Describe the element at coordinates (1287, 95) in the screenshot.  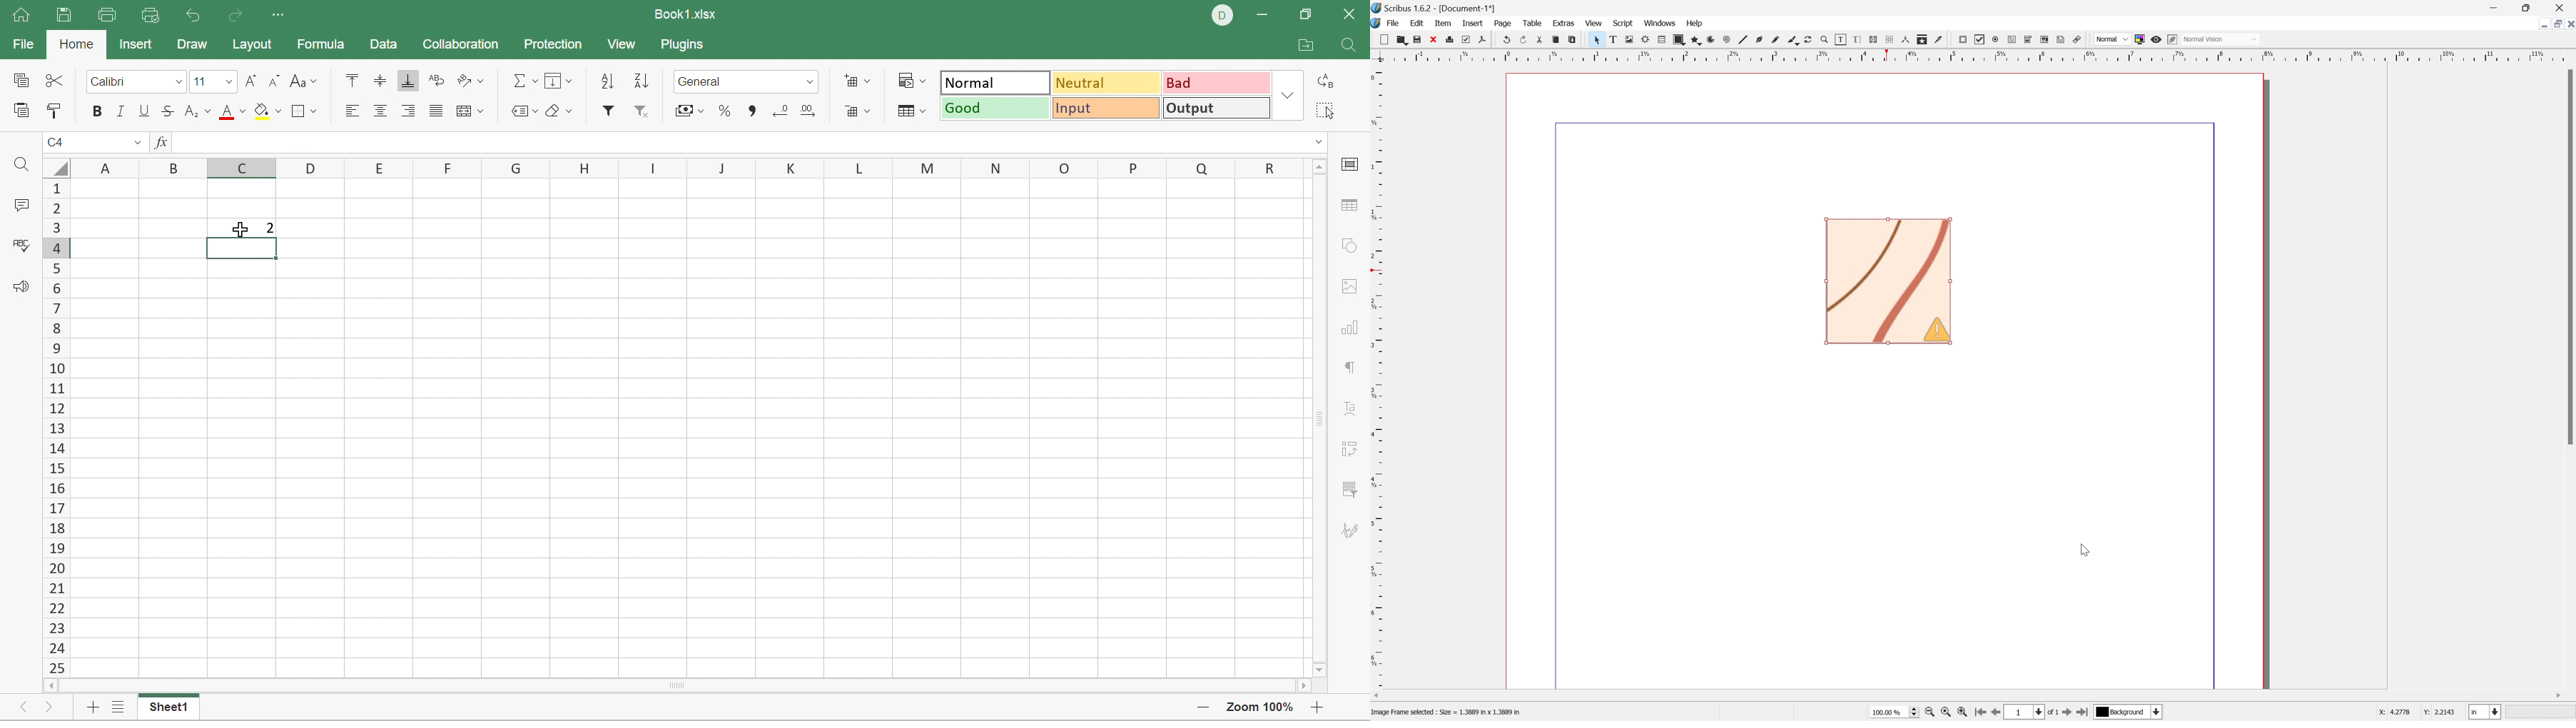
I see `Drop Down` at that location.